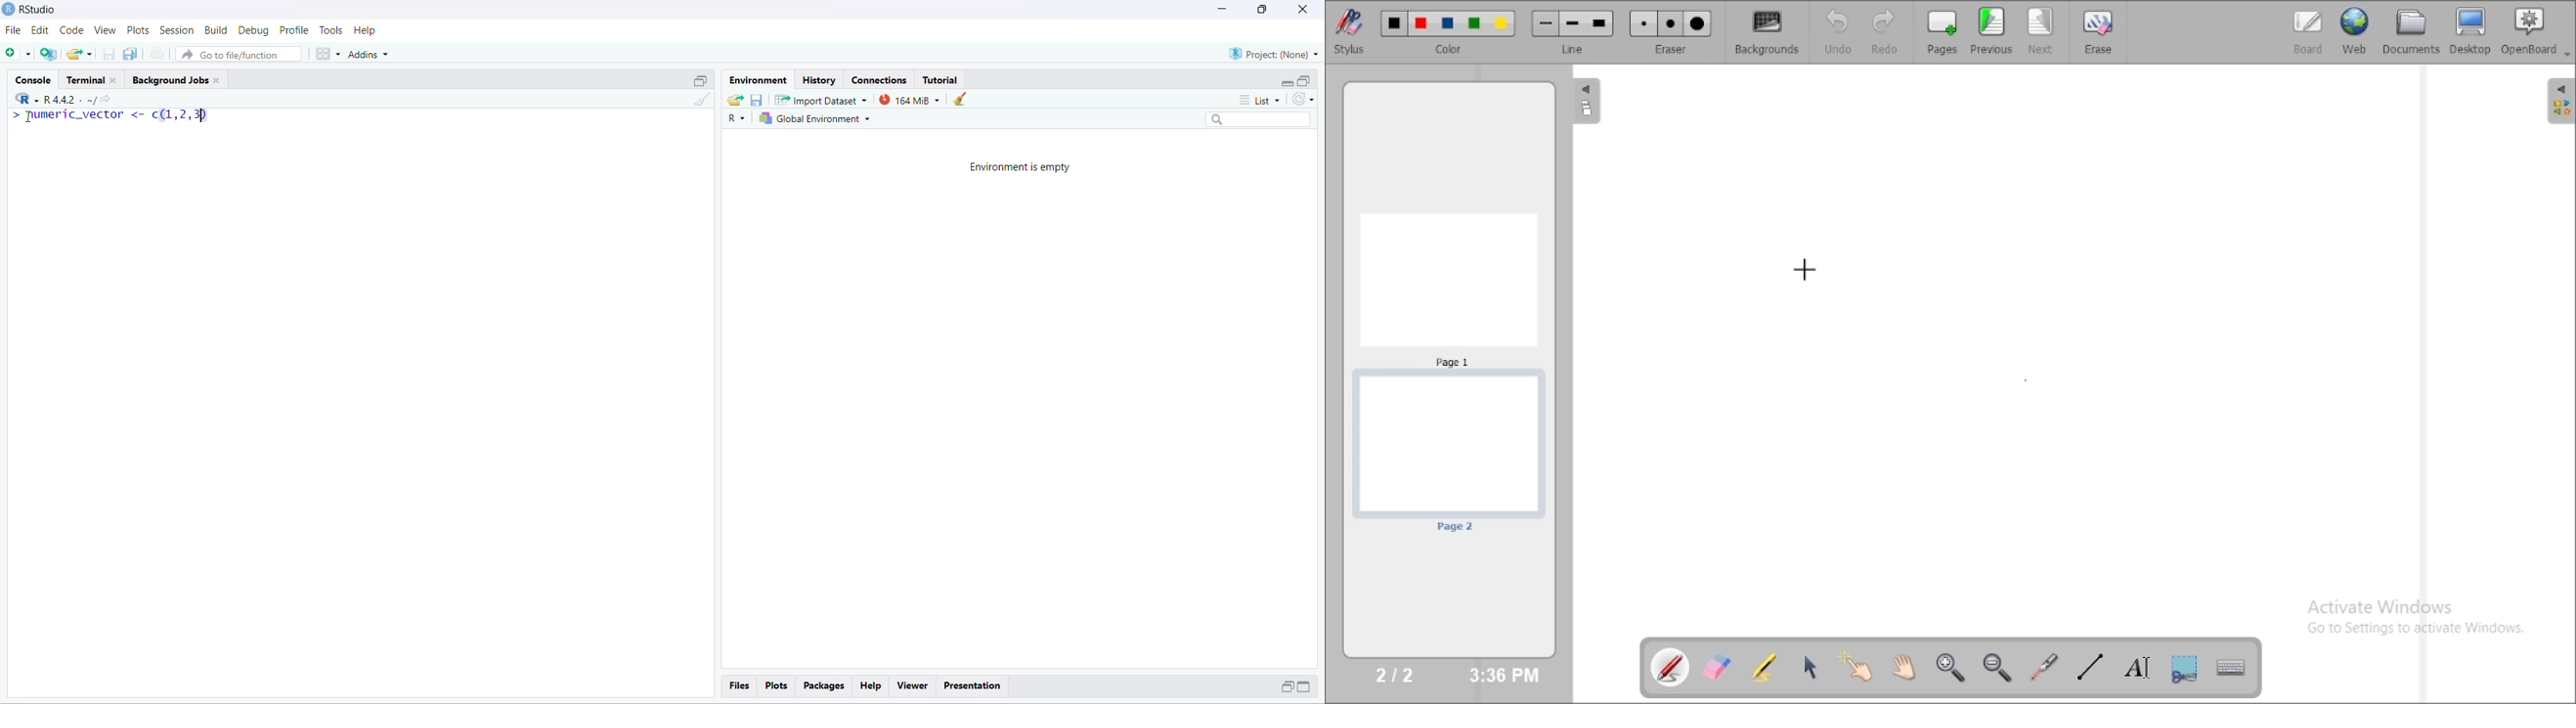  What do you see at coordinates (327, 54) in the screenshot?
I see `workspace panes` at bounding box center [327, 54].